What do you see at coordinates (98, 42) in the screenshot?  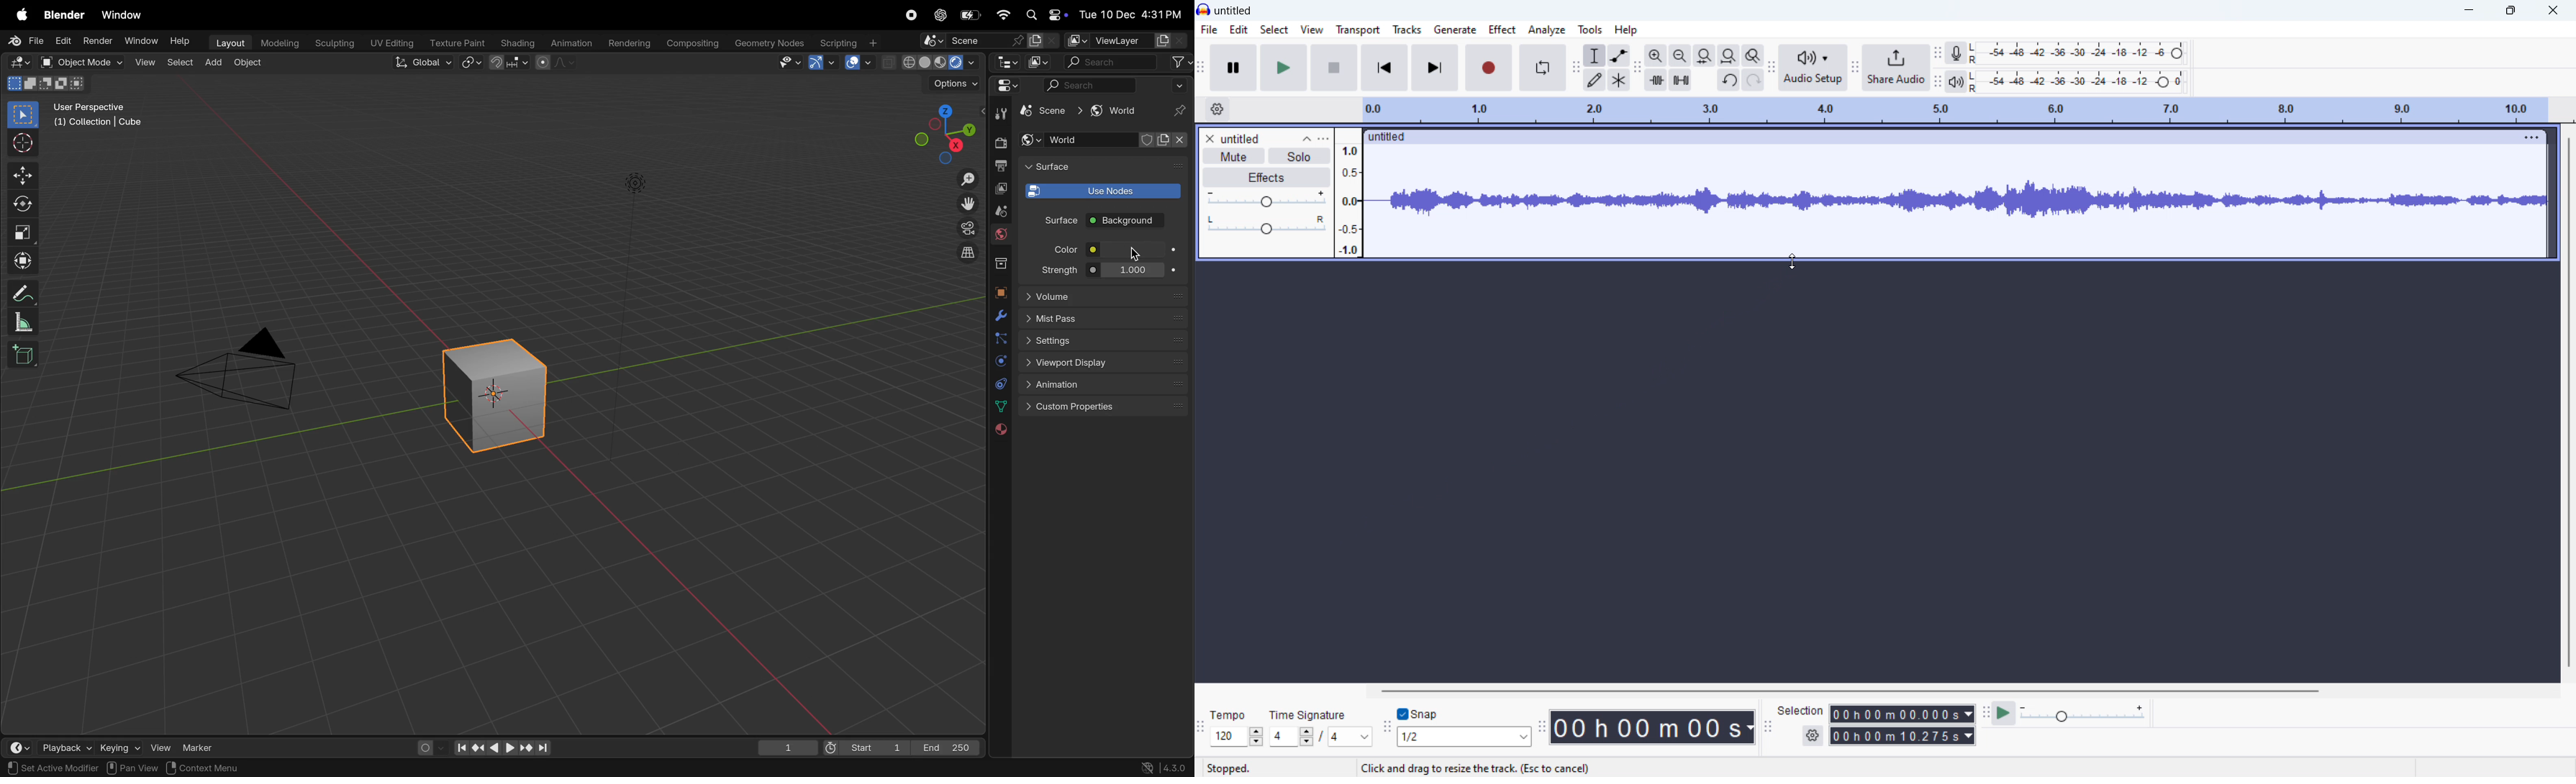 I see `render` at bounding box center [98, 42].